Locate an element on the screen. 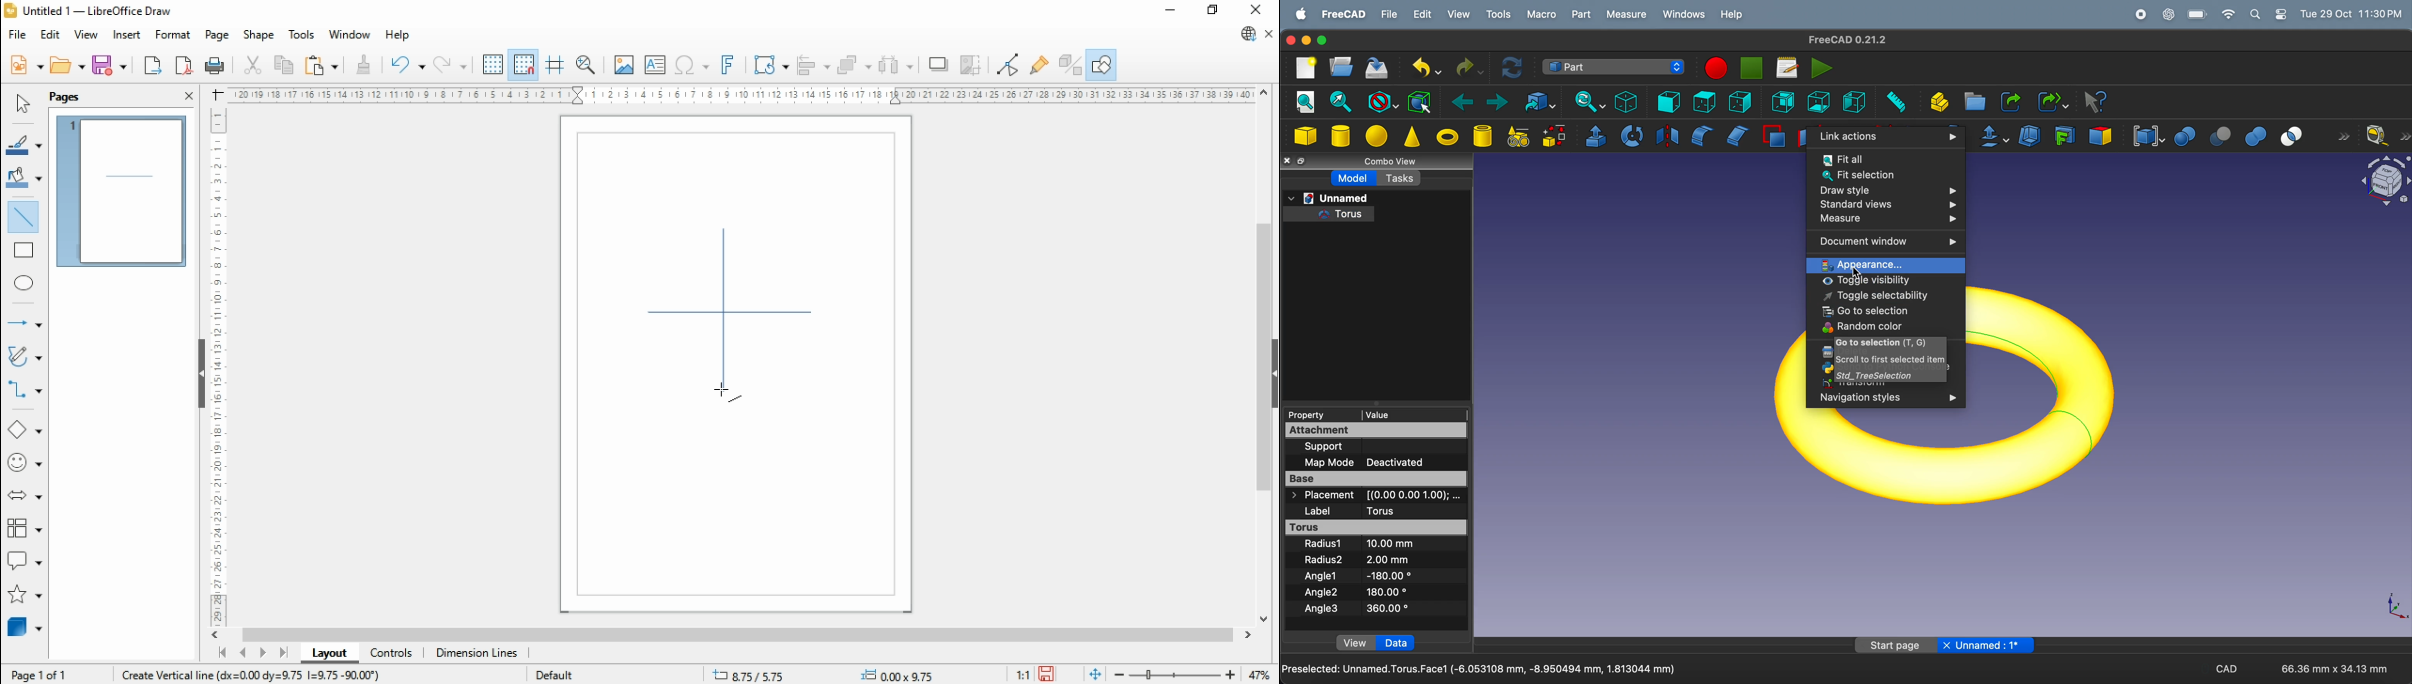  restore is located at coordinates (1214, 11).